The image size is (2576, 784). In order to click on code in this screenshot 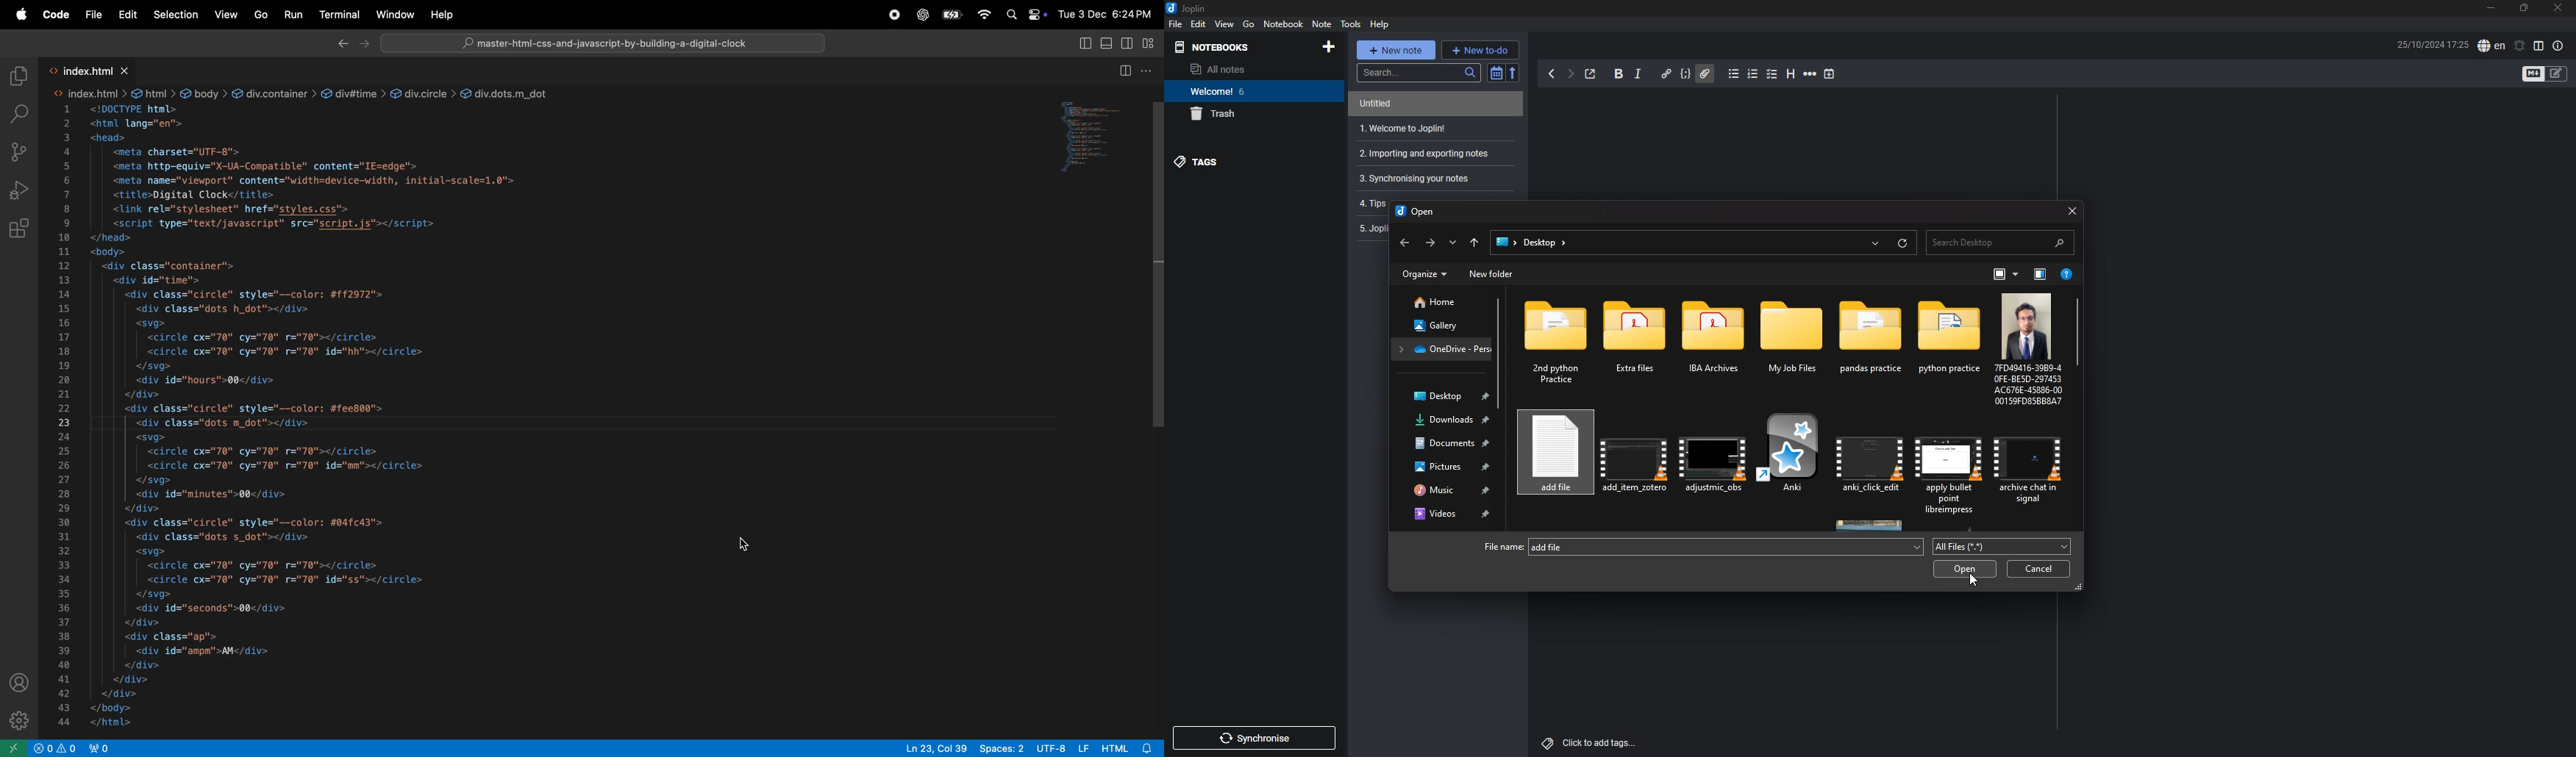, I will do `click(1686, 73)`.